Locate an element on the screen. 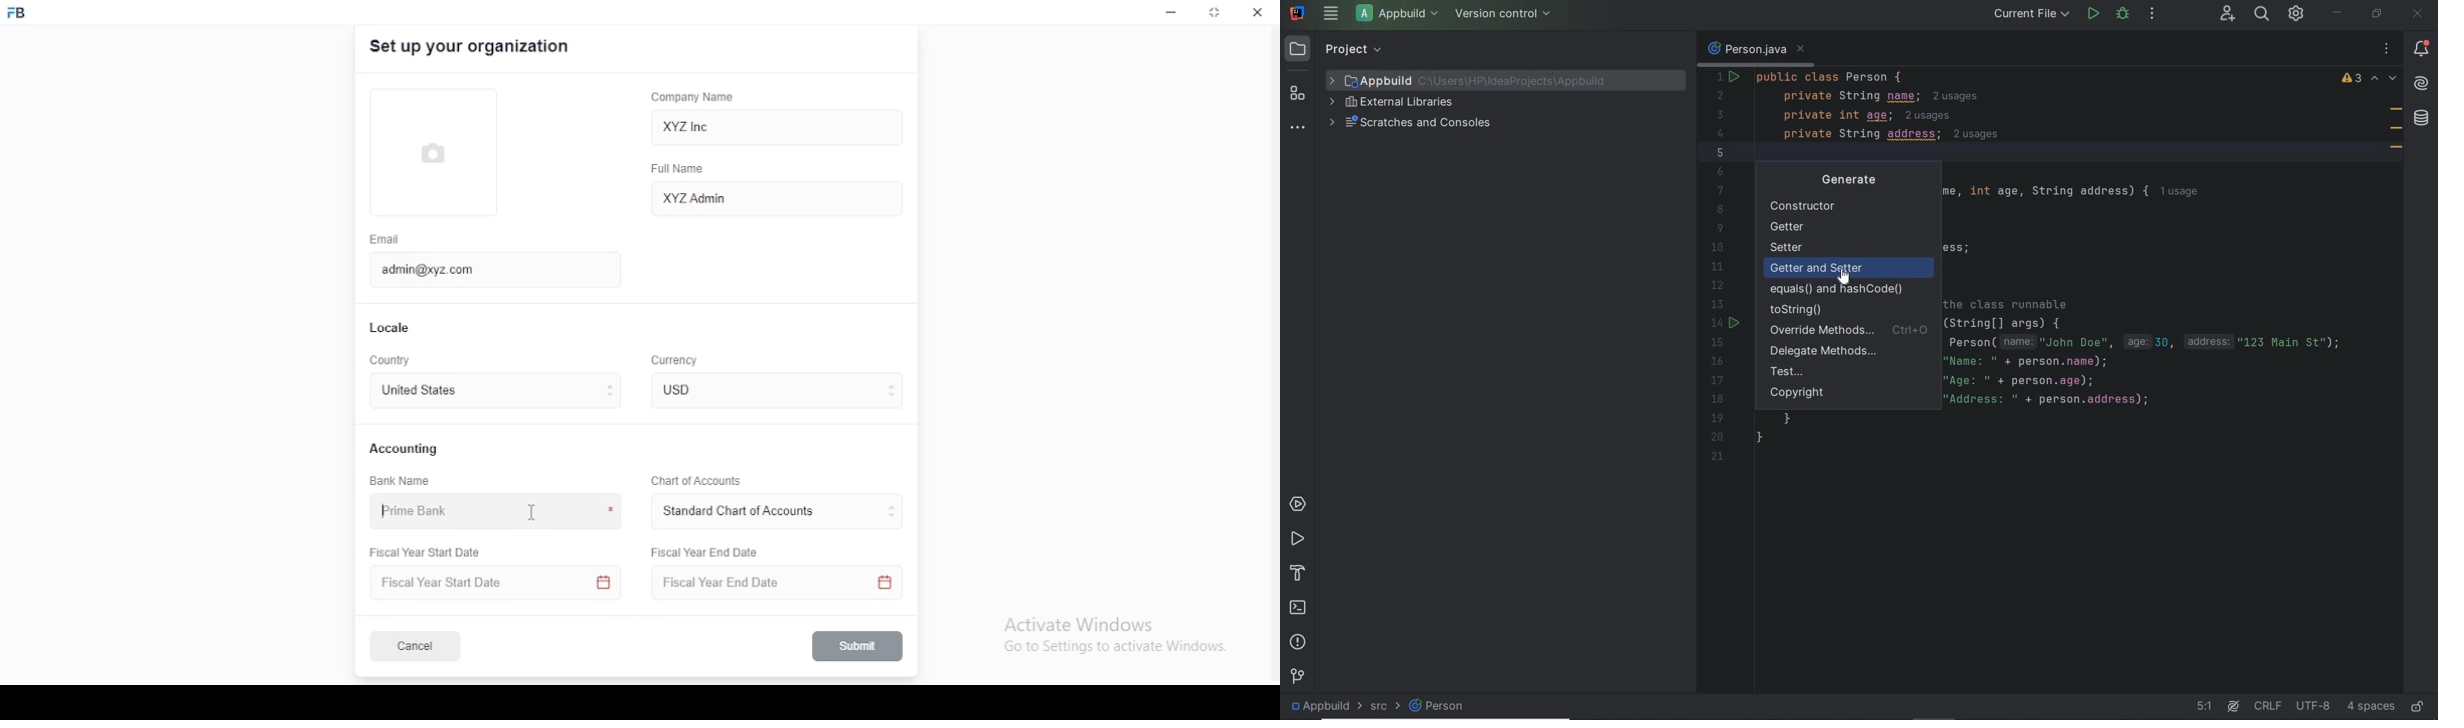 Image resolution: width=2464 pixels, height=728 pixels. system name is located at coordinates (1299, 13).